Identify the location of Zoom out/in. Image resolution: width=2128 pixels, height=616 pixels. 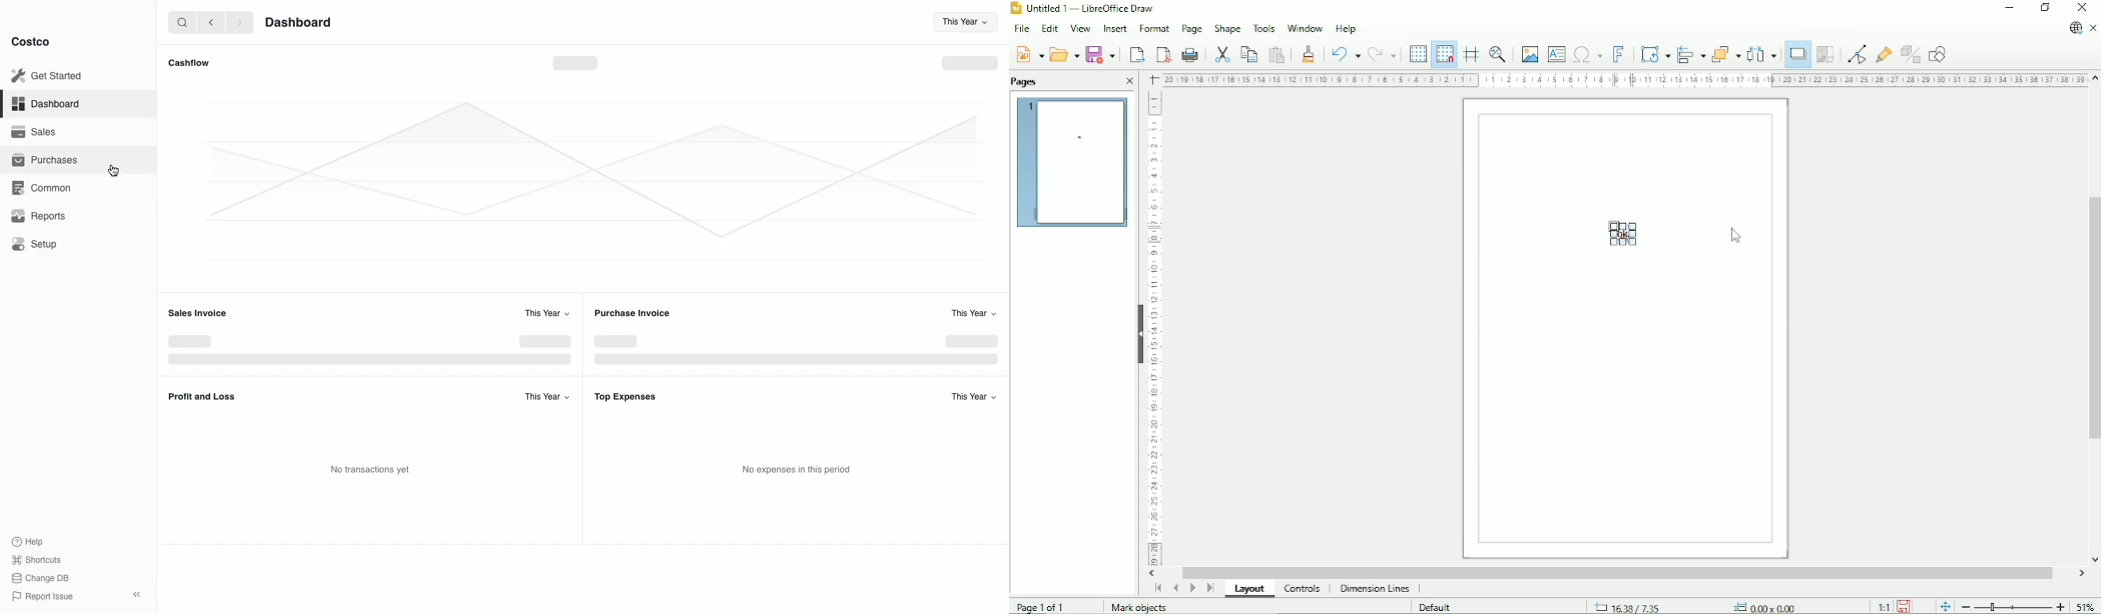
(2013, 606).